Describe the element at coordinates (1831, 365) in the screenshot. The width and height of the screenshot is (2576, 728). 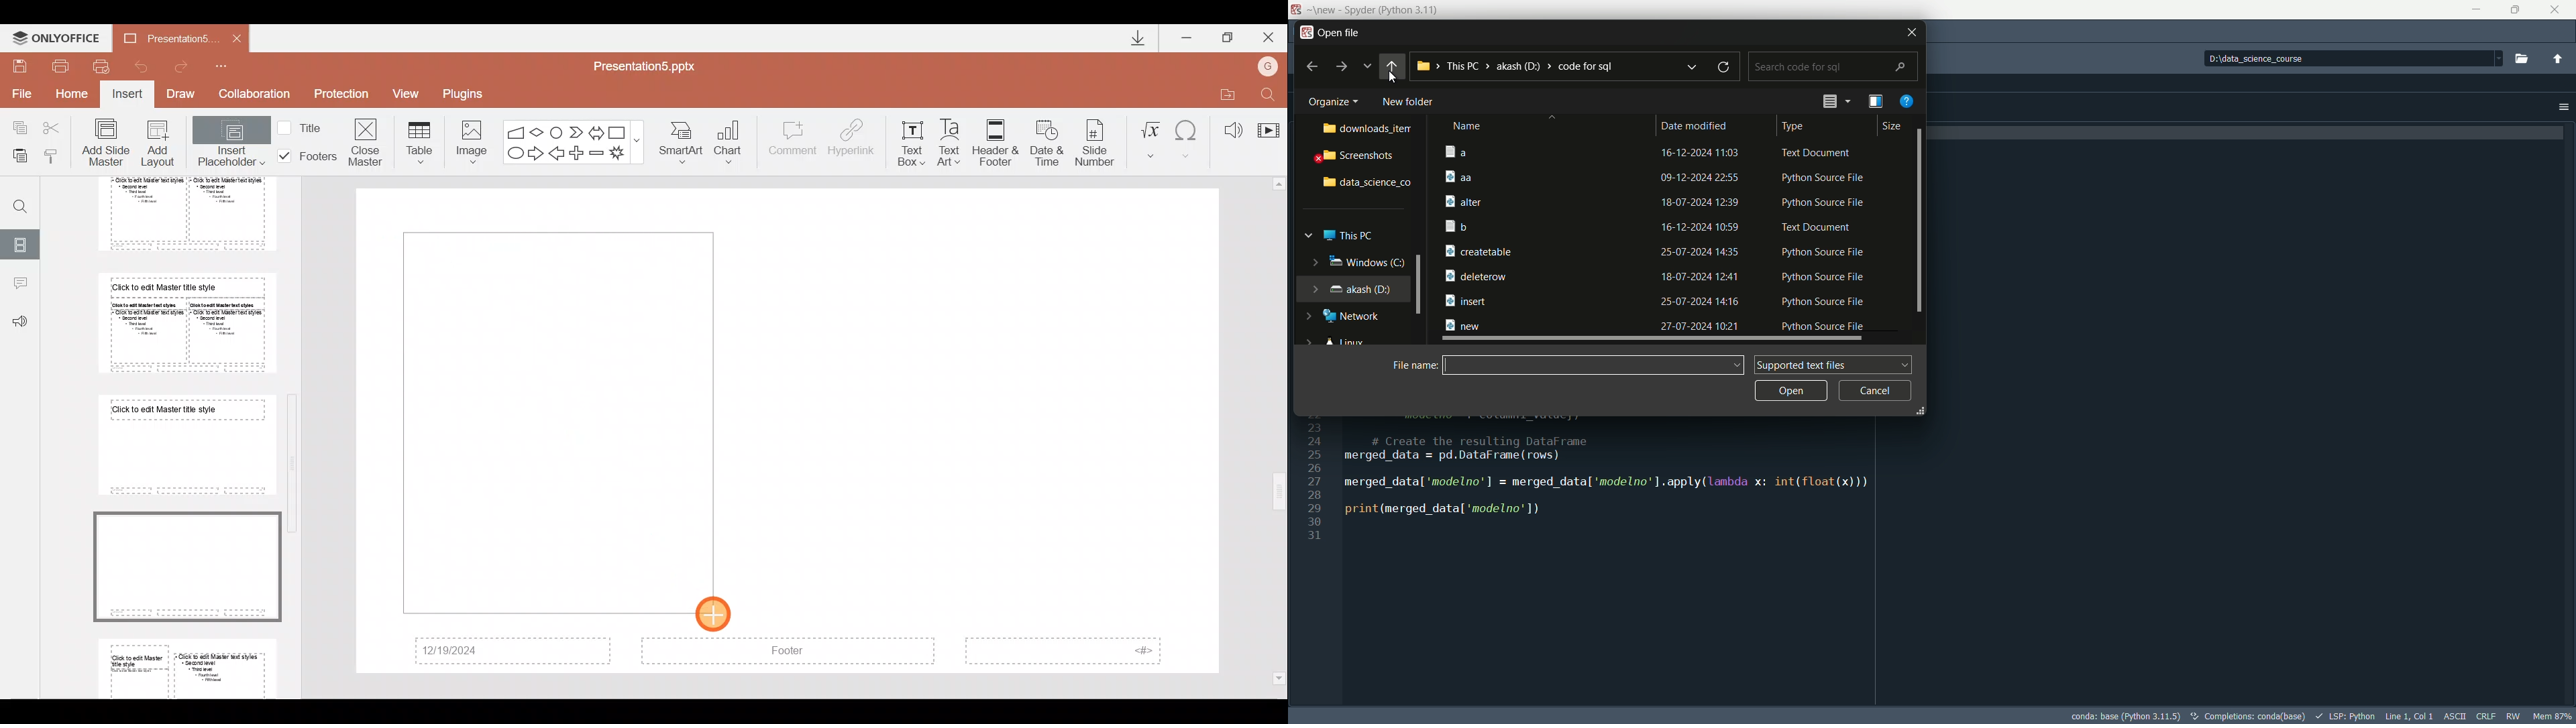
I see `supported text files` at that location.